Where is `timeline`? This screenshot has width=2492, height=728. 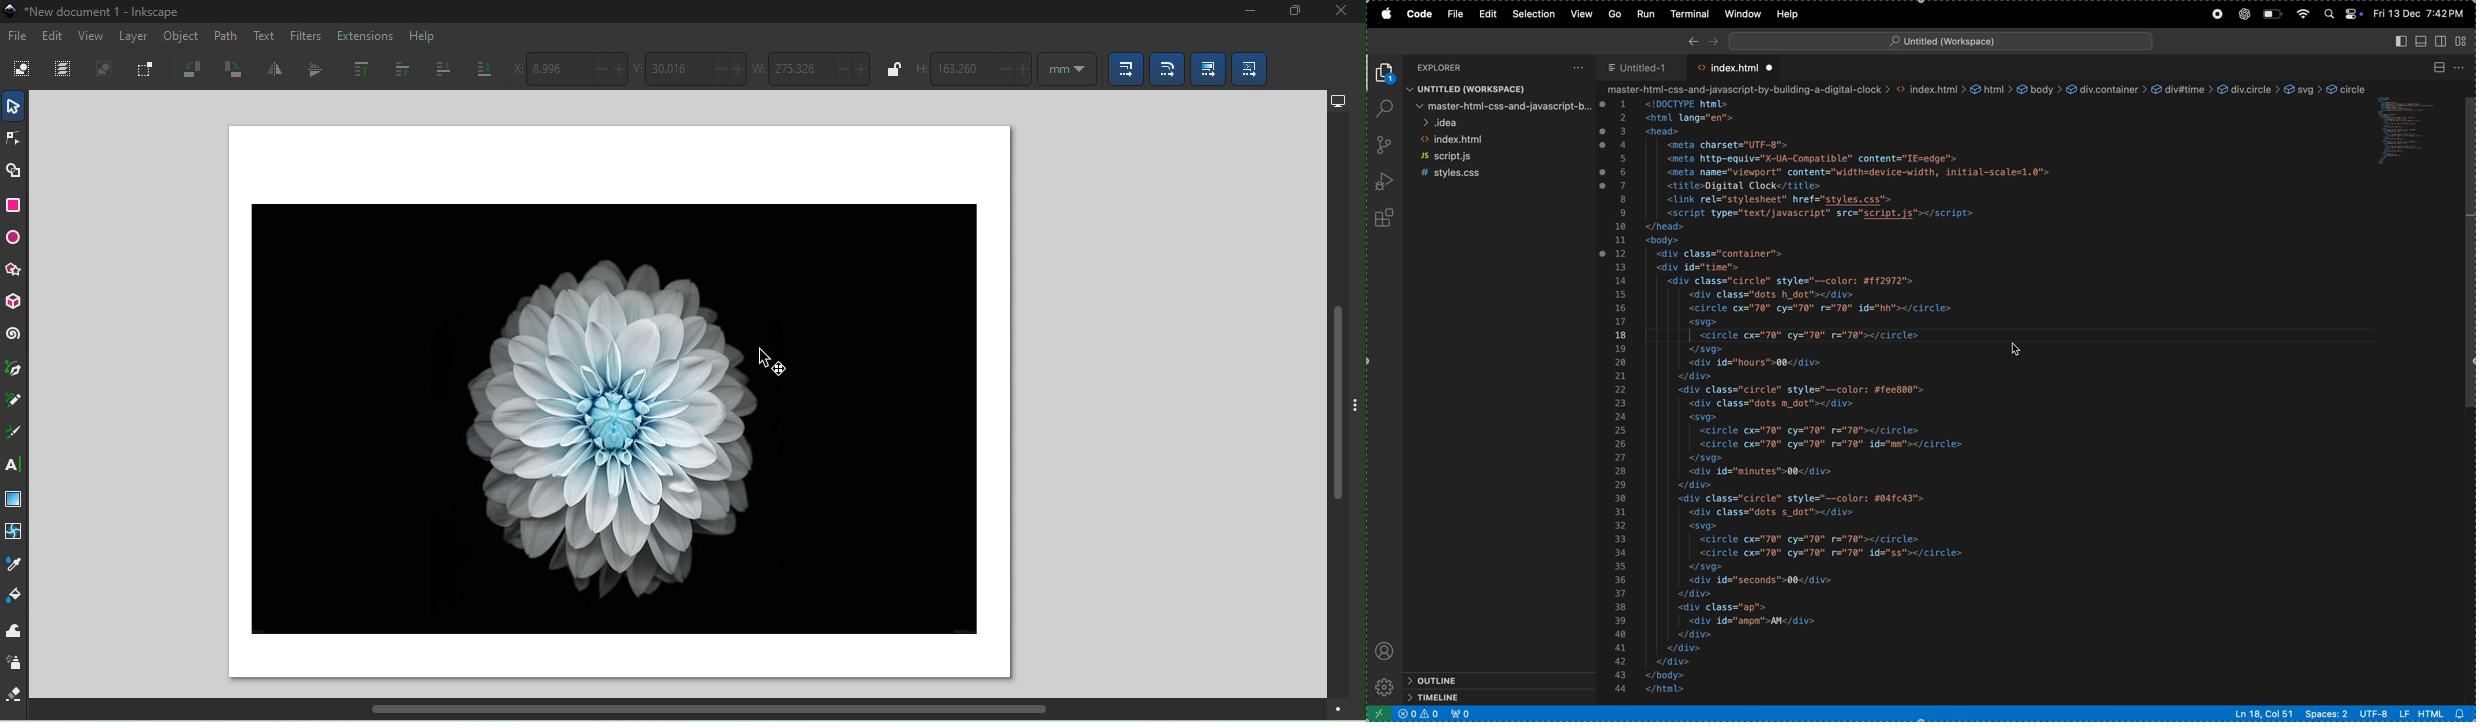
timeline is located at coordinates (1481, 697).